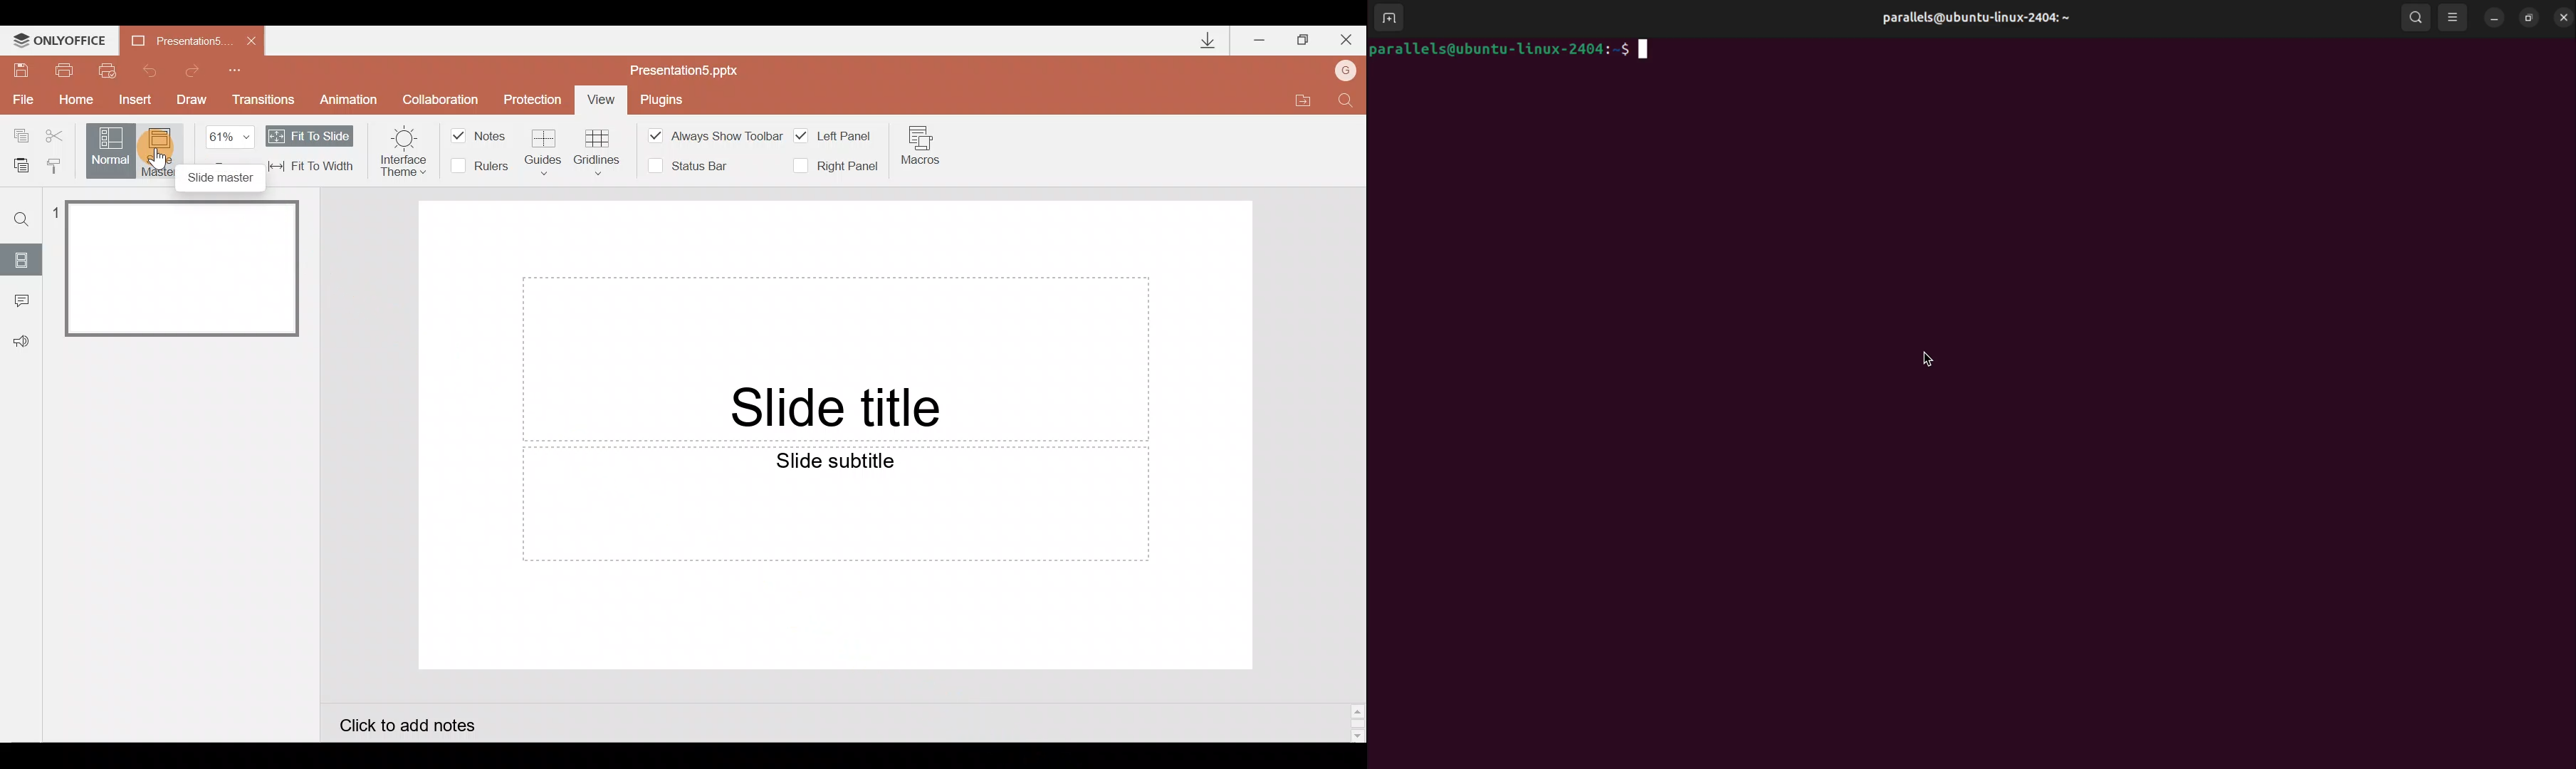  Describe the element at coordinates (313, 167) in the screenshot. I see `Fit to width` at that location.